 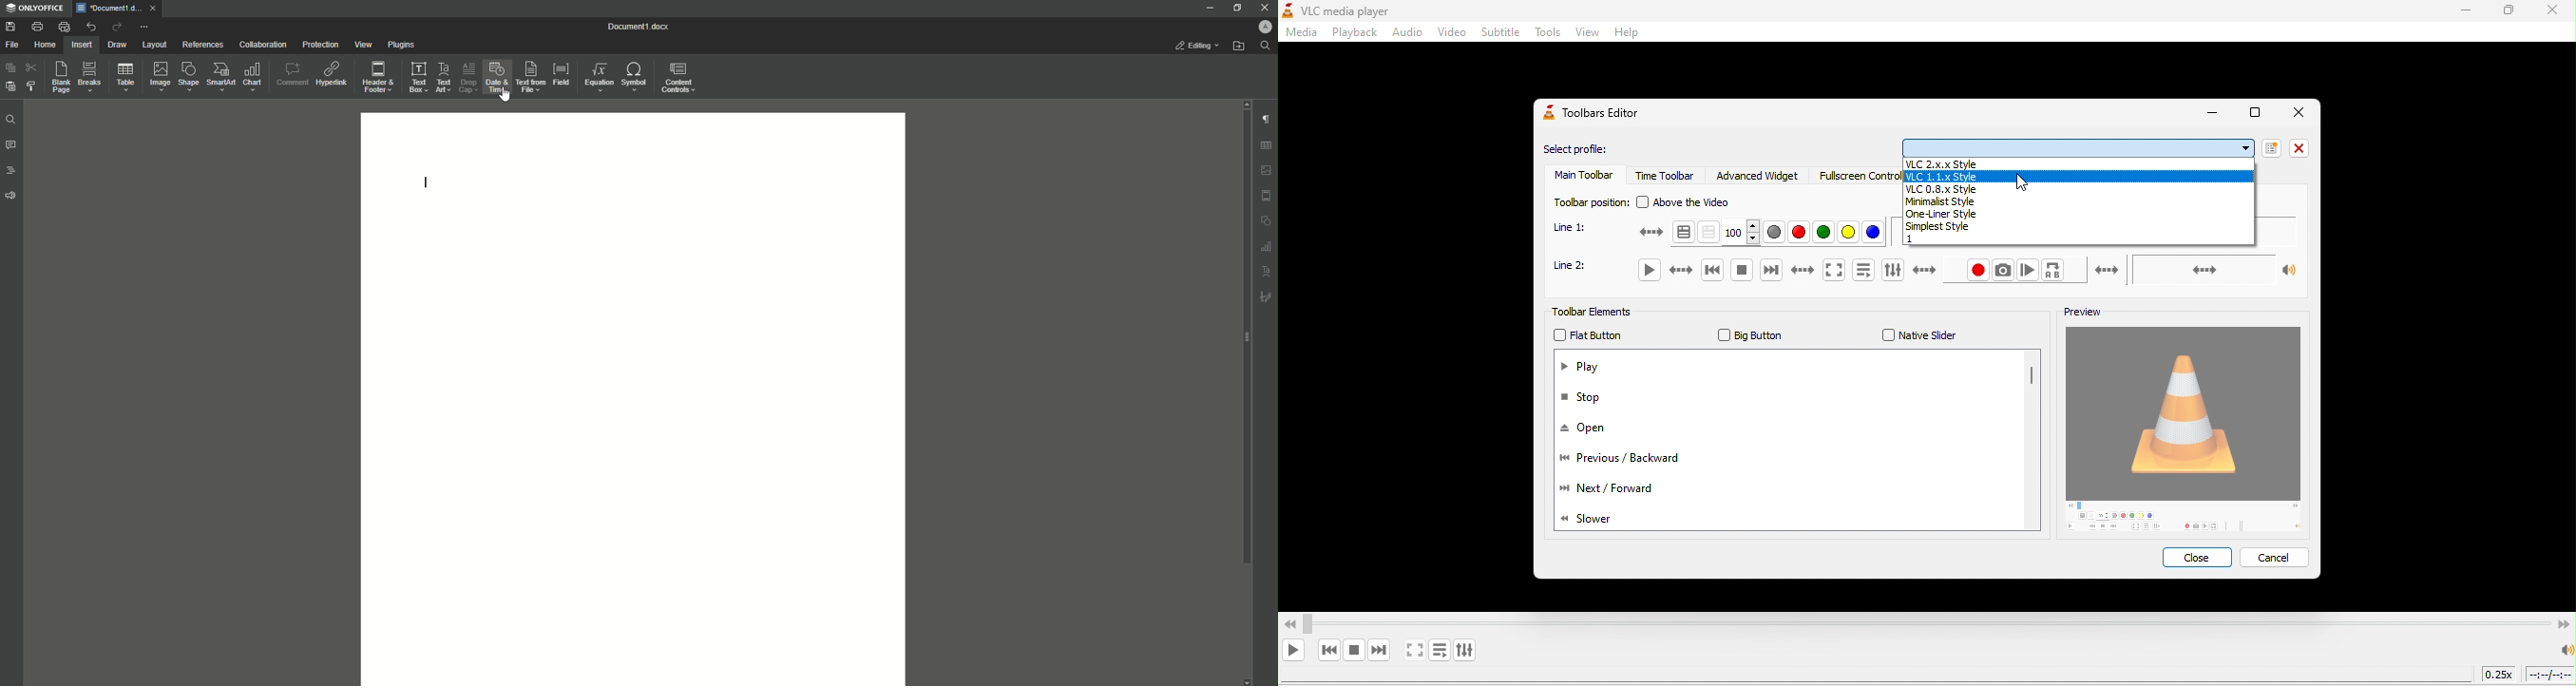 What do you see at coordinates (1264, 26) in the screenshot?
I see `Profile` at bounding box center [1264, 26].